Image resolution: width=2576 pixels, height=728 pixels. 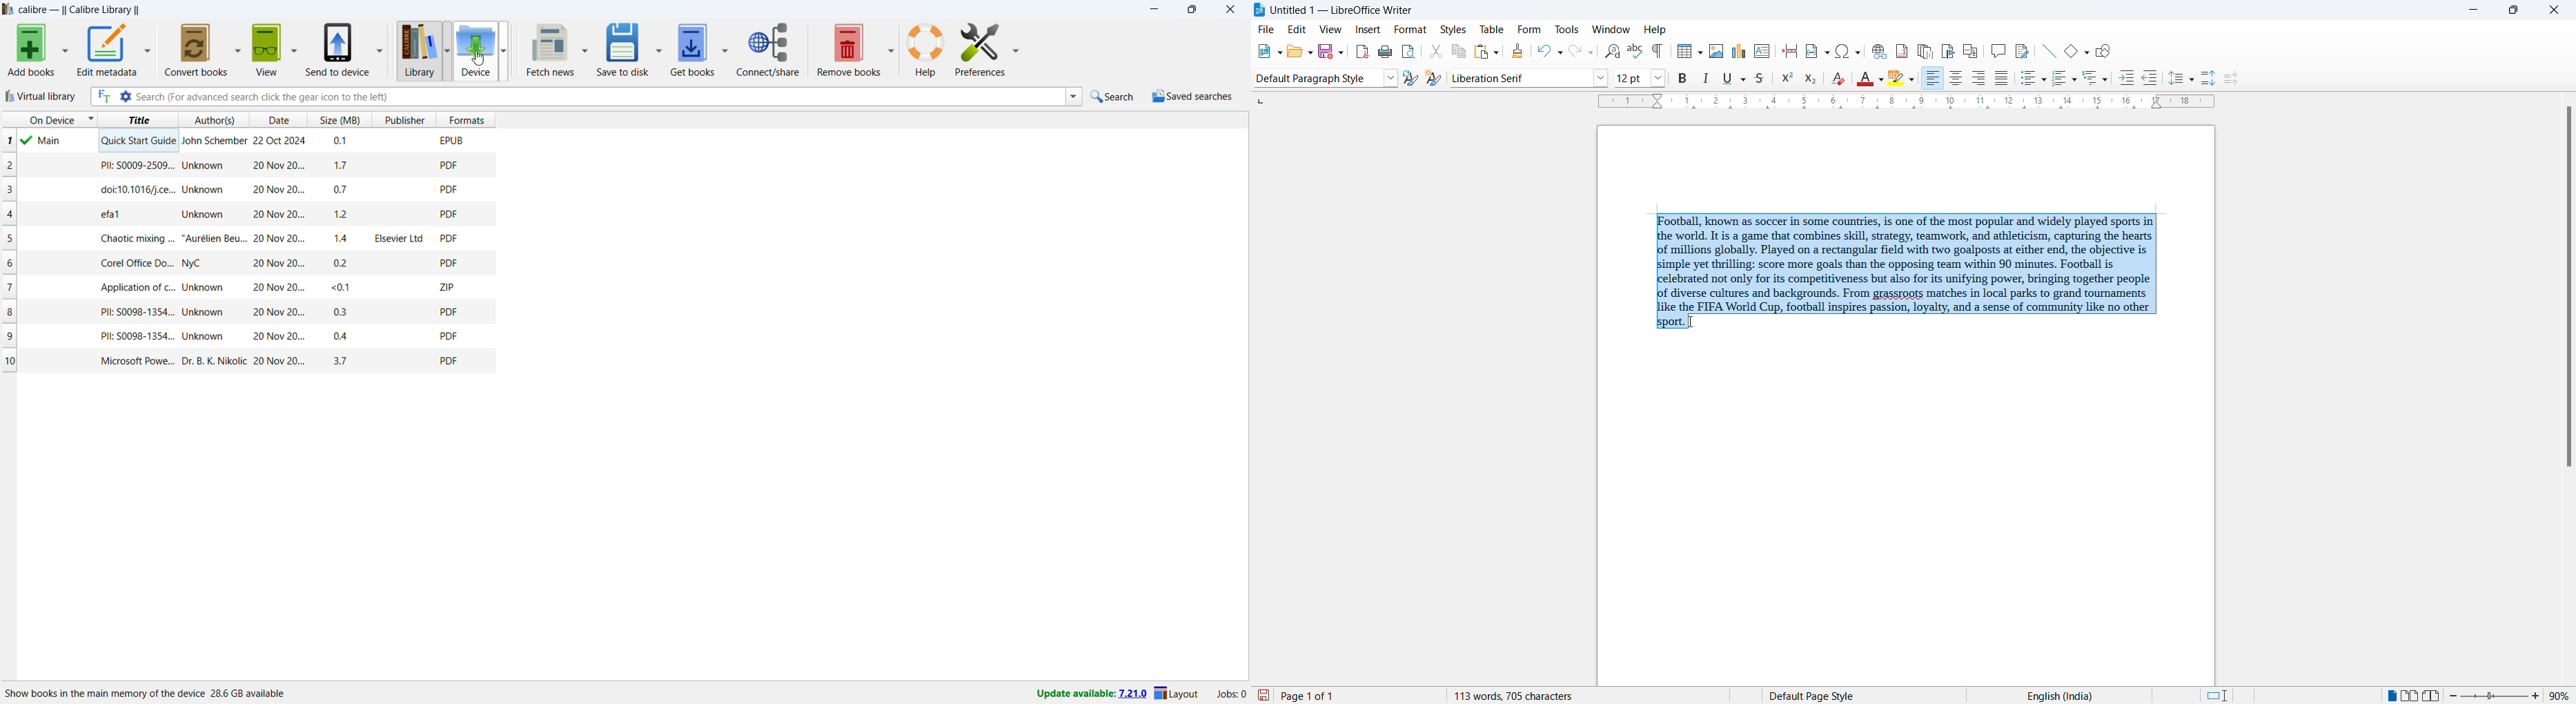 I want to click on undo, so click(x=1548, y=51).